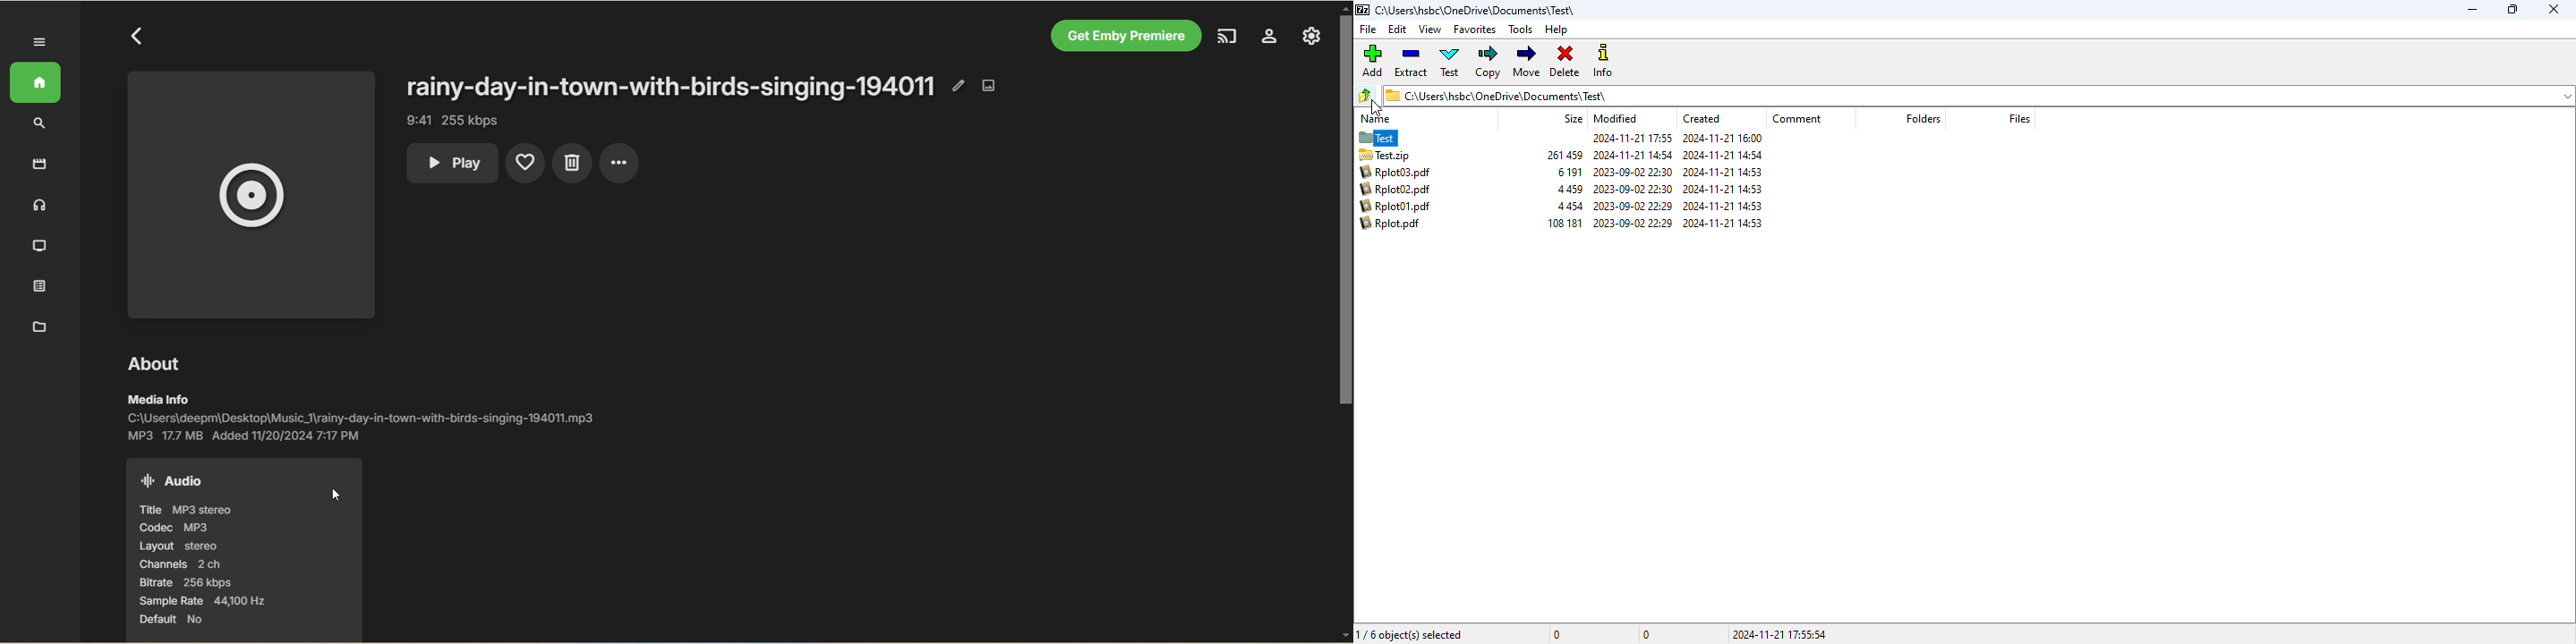 The image size is (2576, 644). Describe the element at coordinates (1721, 189) in the screenshot. I see `2024-11-21 14:53` at that location.